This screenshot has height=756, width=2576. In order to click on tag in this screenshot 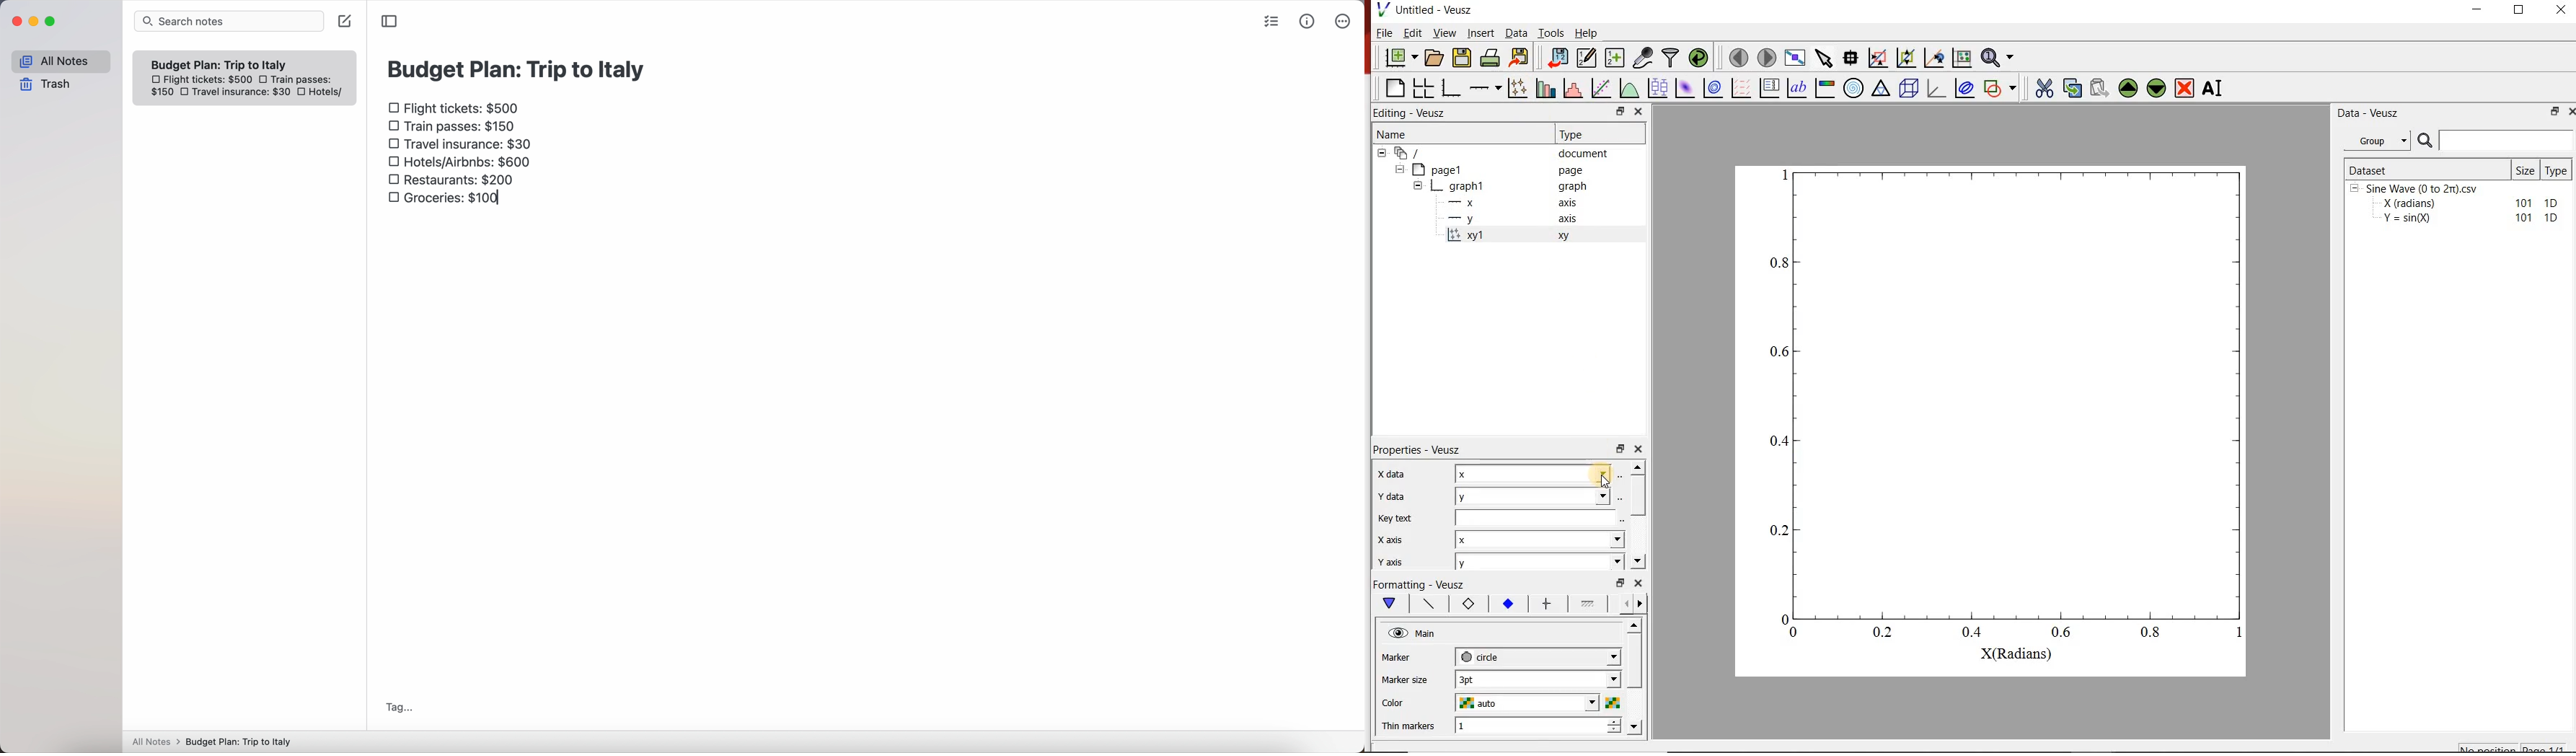, I will do `click(399, 707)`.